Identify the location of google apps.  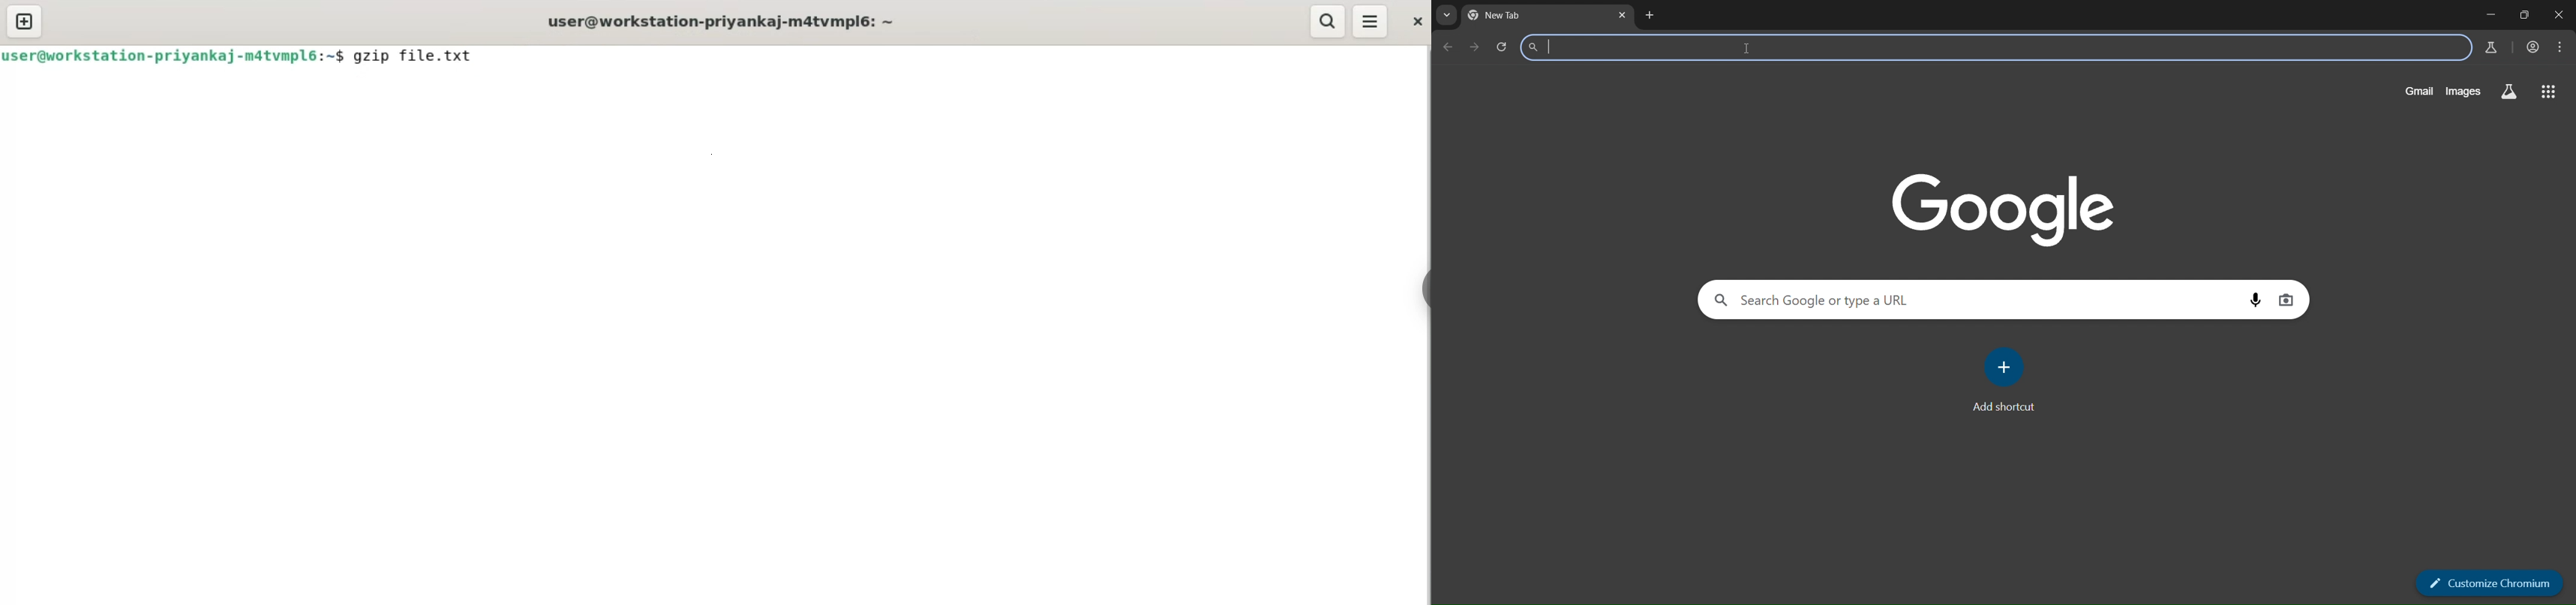
(2550, 91).